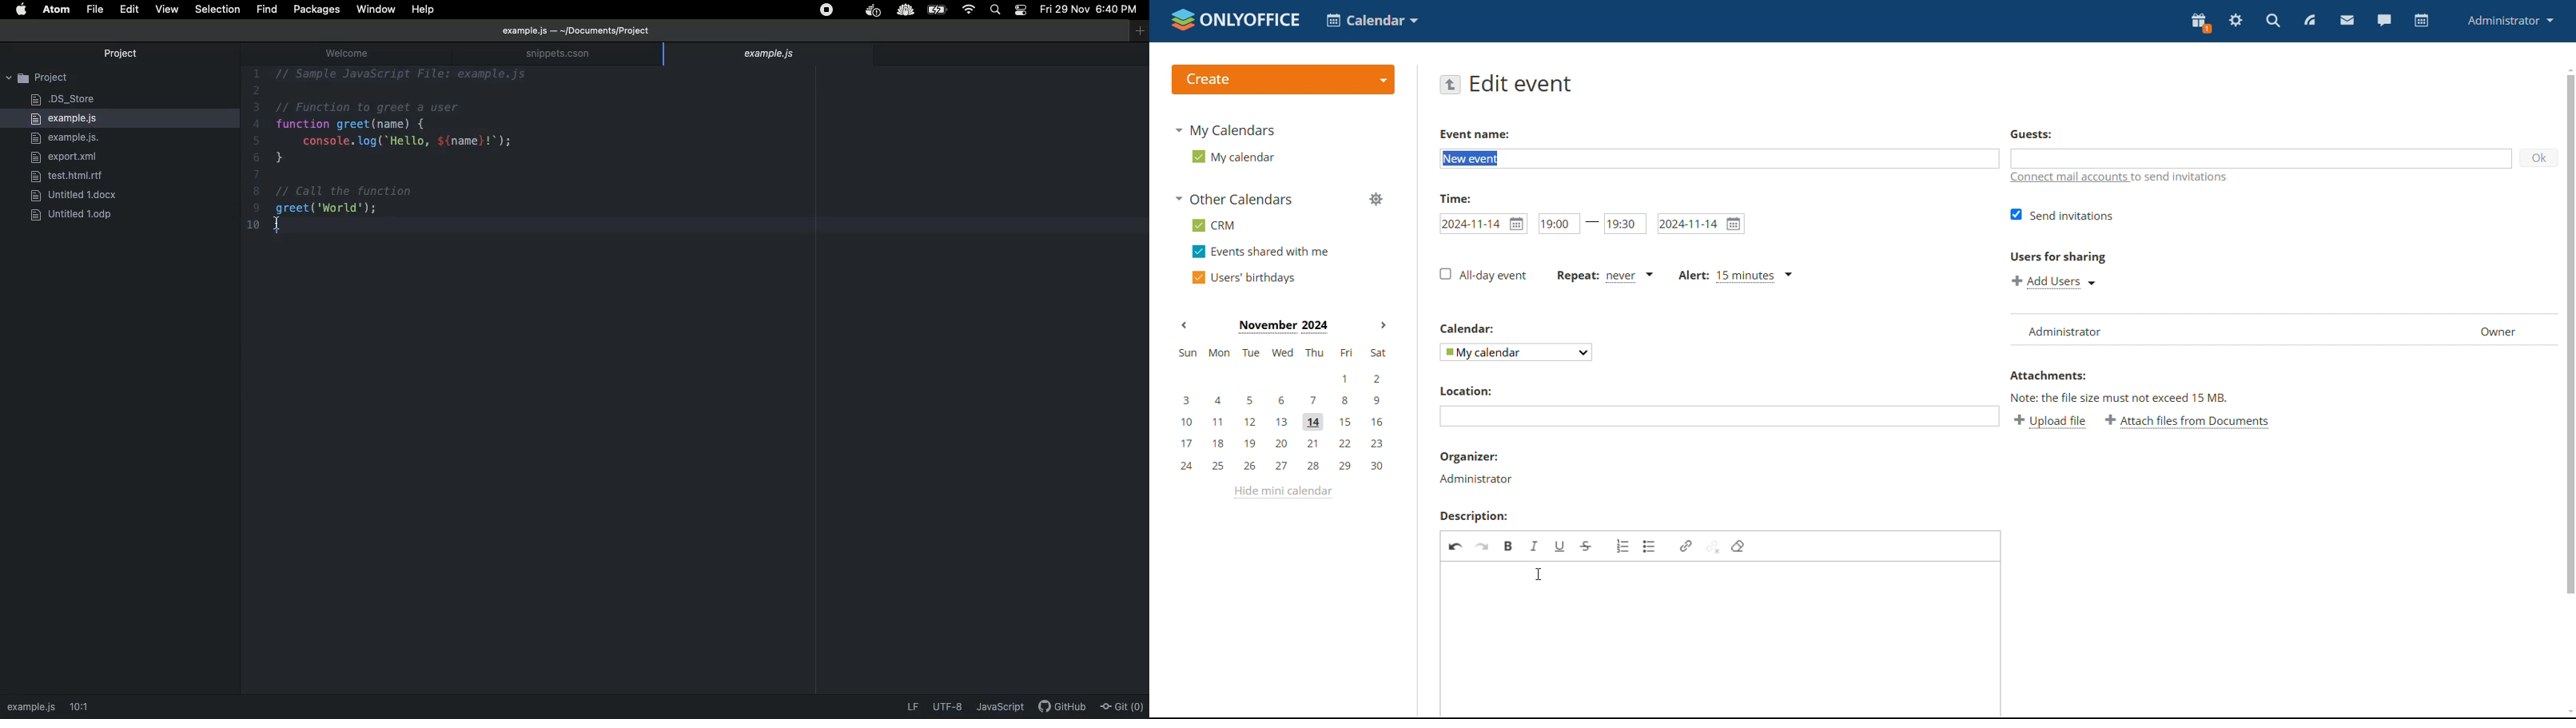  I want to click on start time, so click(1557, 224).